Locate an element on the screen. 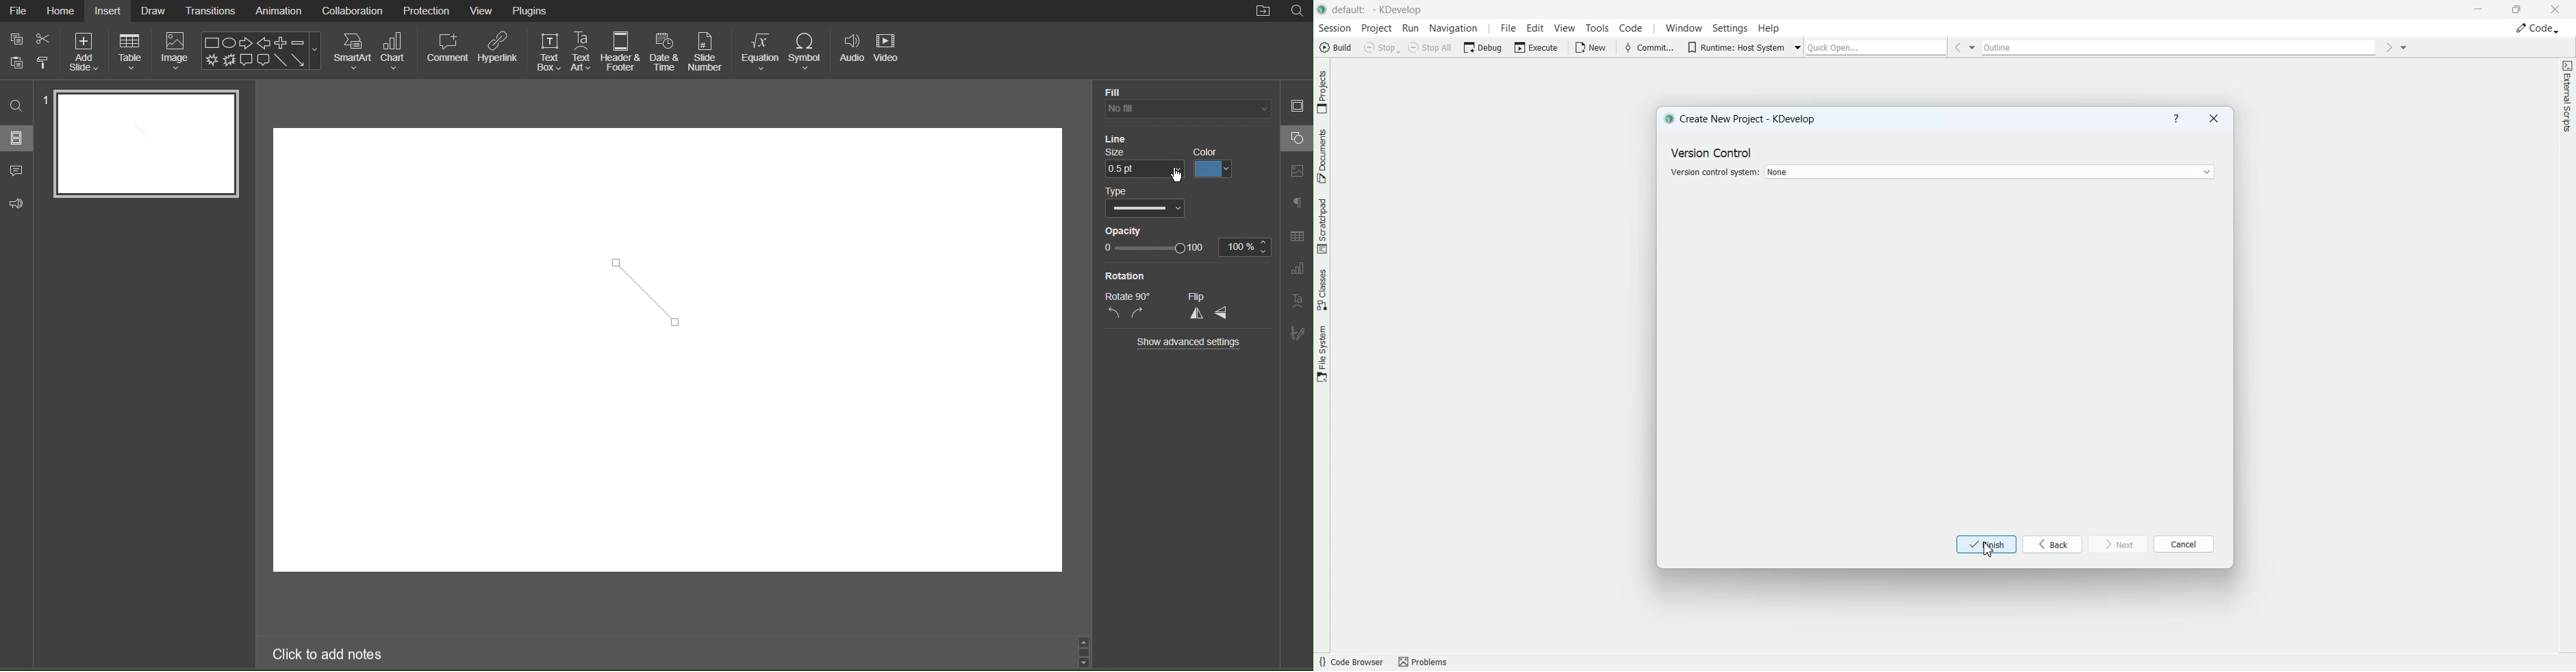 The image size is (2576, 672). Signature is located at coordinates (1298, 333).